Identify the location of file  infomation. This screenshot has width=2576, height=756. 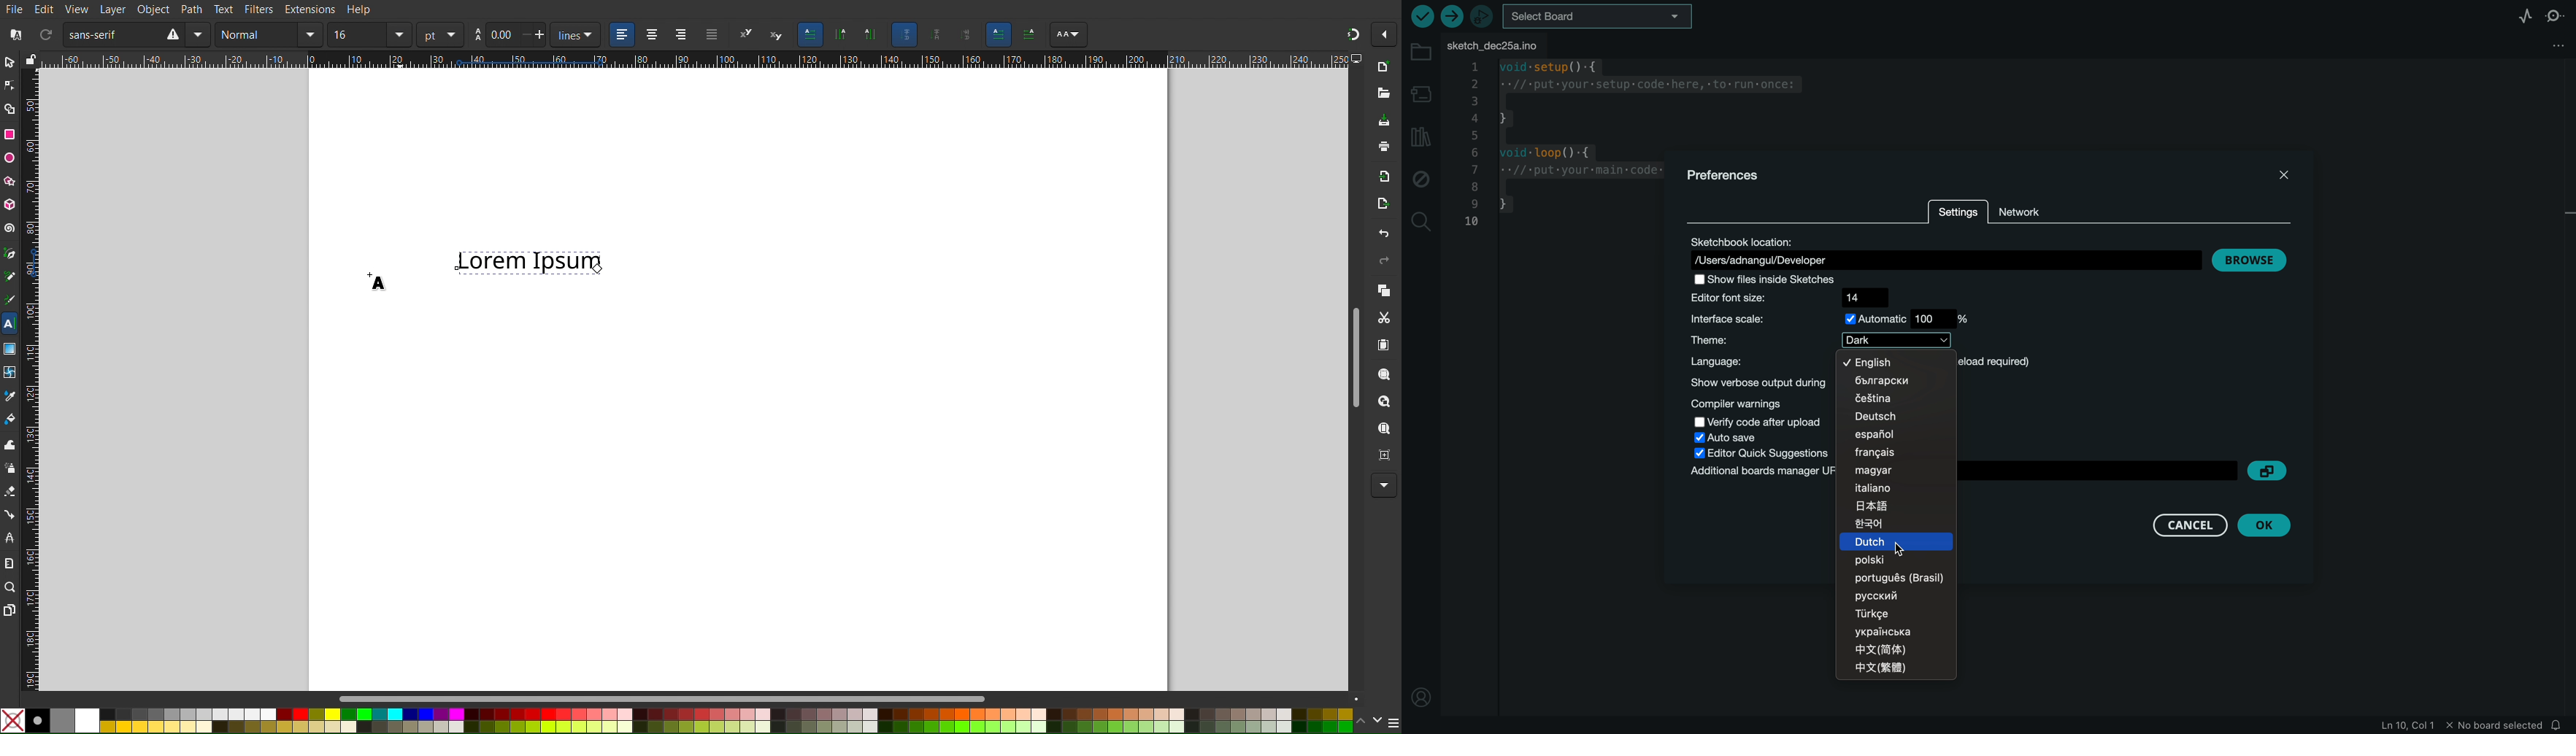
(2447, 726).